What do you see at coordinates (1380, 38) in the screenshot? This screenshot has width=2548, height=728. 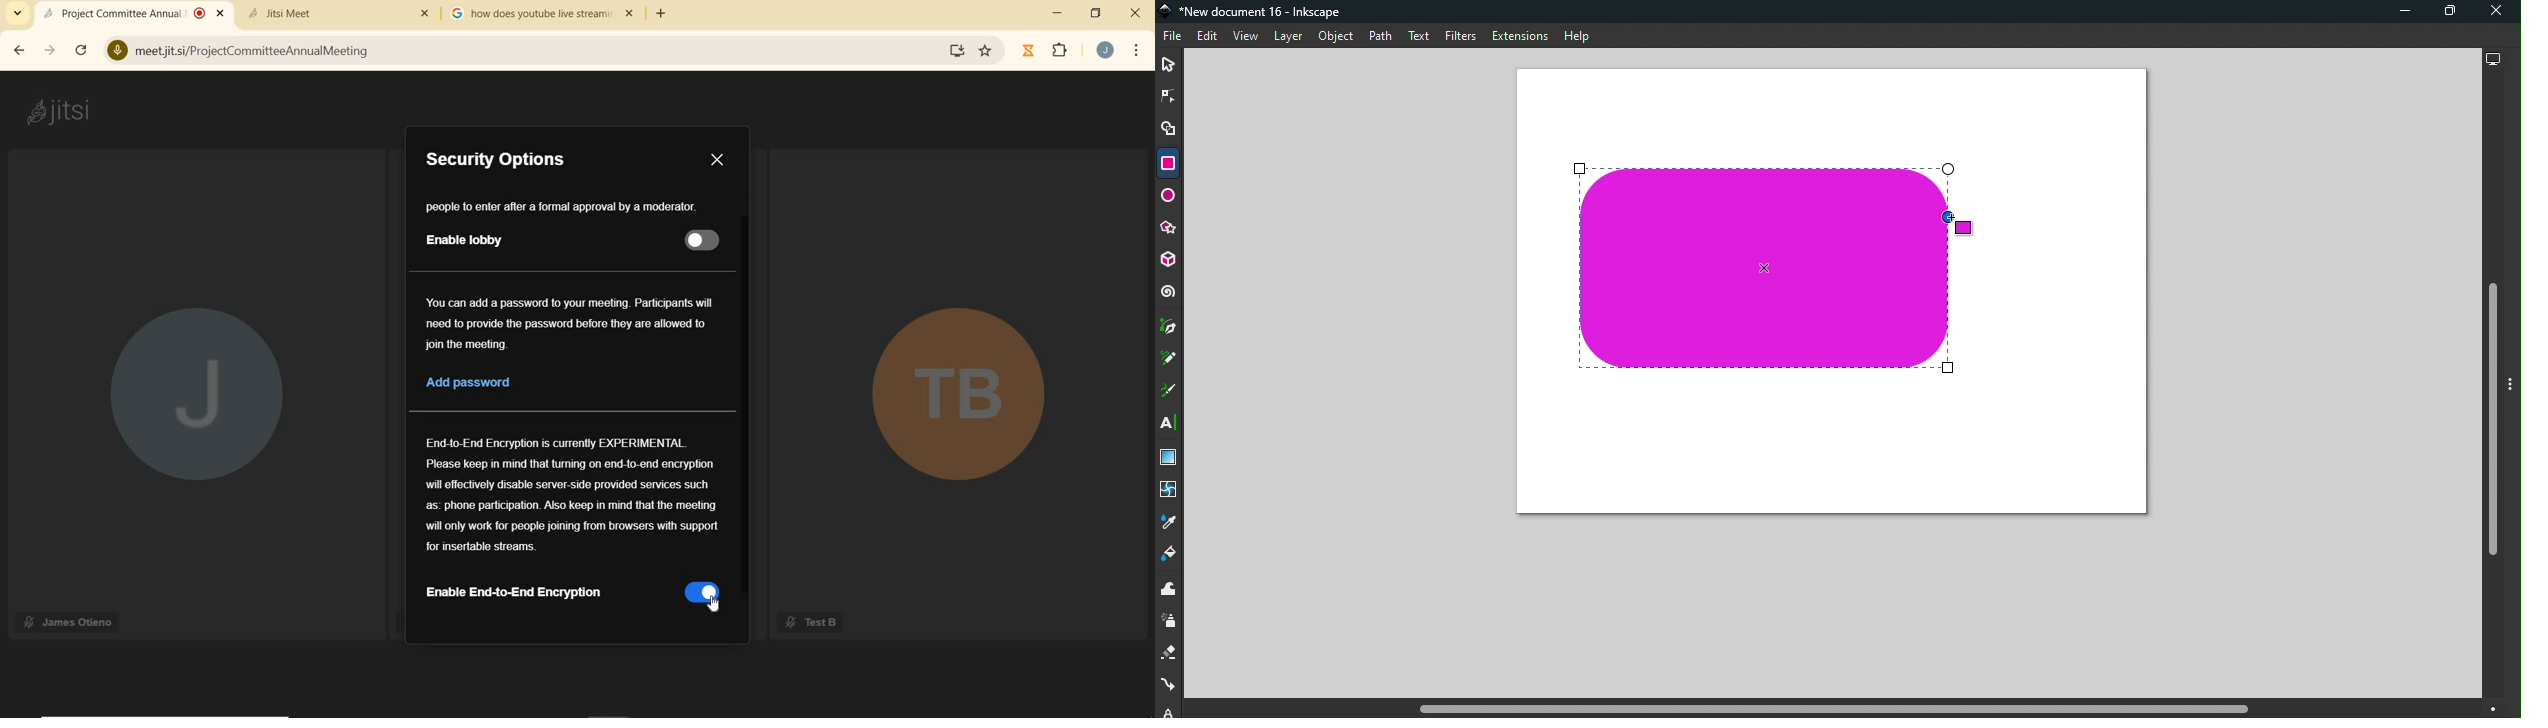 I see `Path` at bounding box center [1380, 38].